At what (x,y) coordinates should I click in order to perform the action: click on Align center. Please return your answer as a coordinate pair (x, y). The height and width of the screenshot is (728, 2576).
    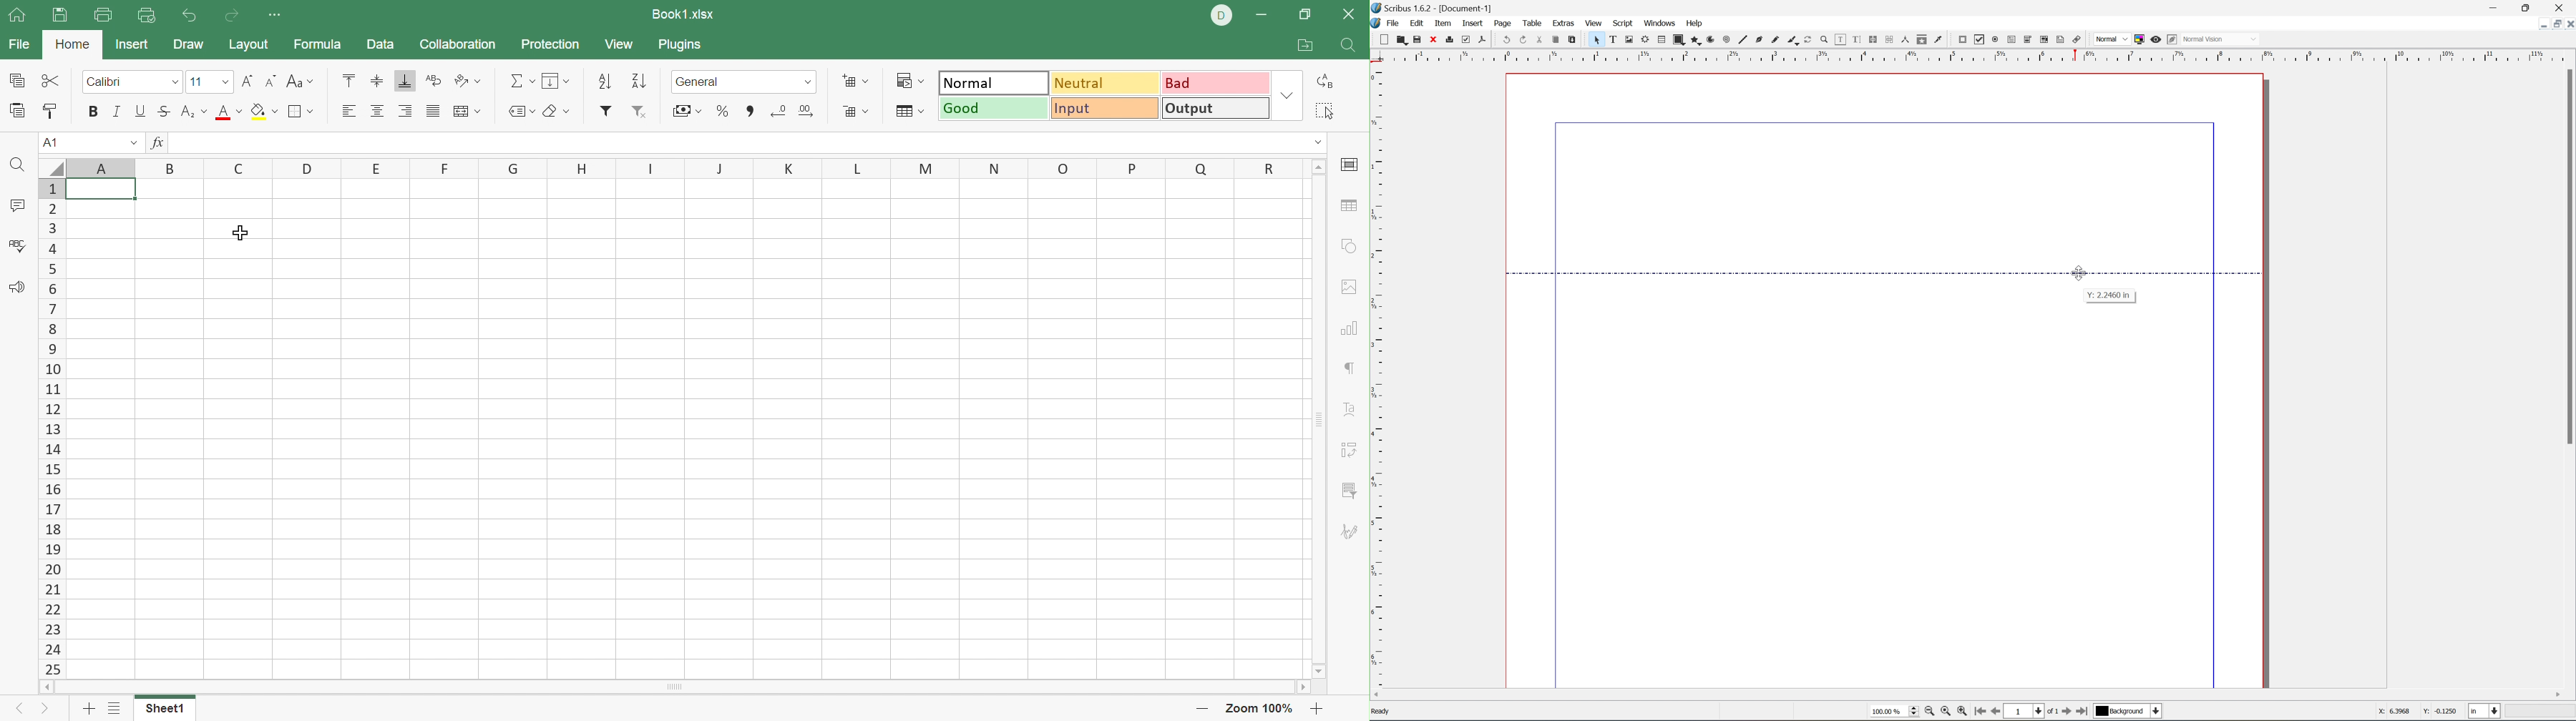
    Looking at the image, I should click on (376, 109).